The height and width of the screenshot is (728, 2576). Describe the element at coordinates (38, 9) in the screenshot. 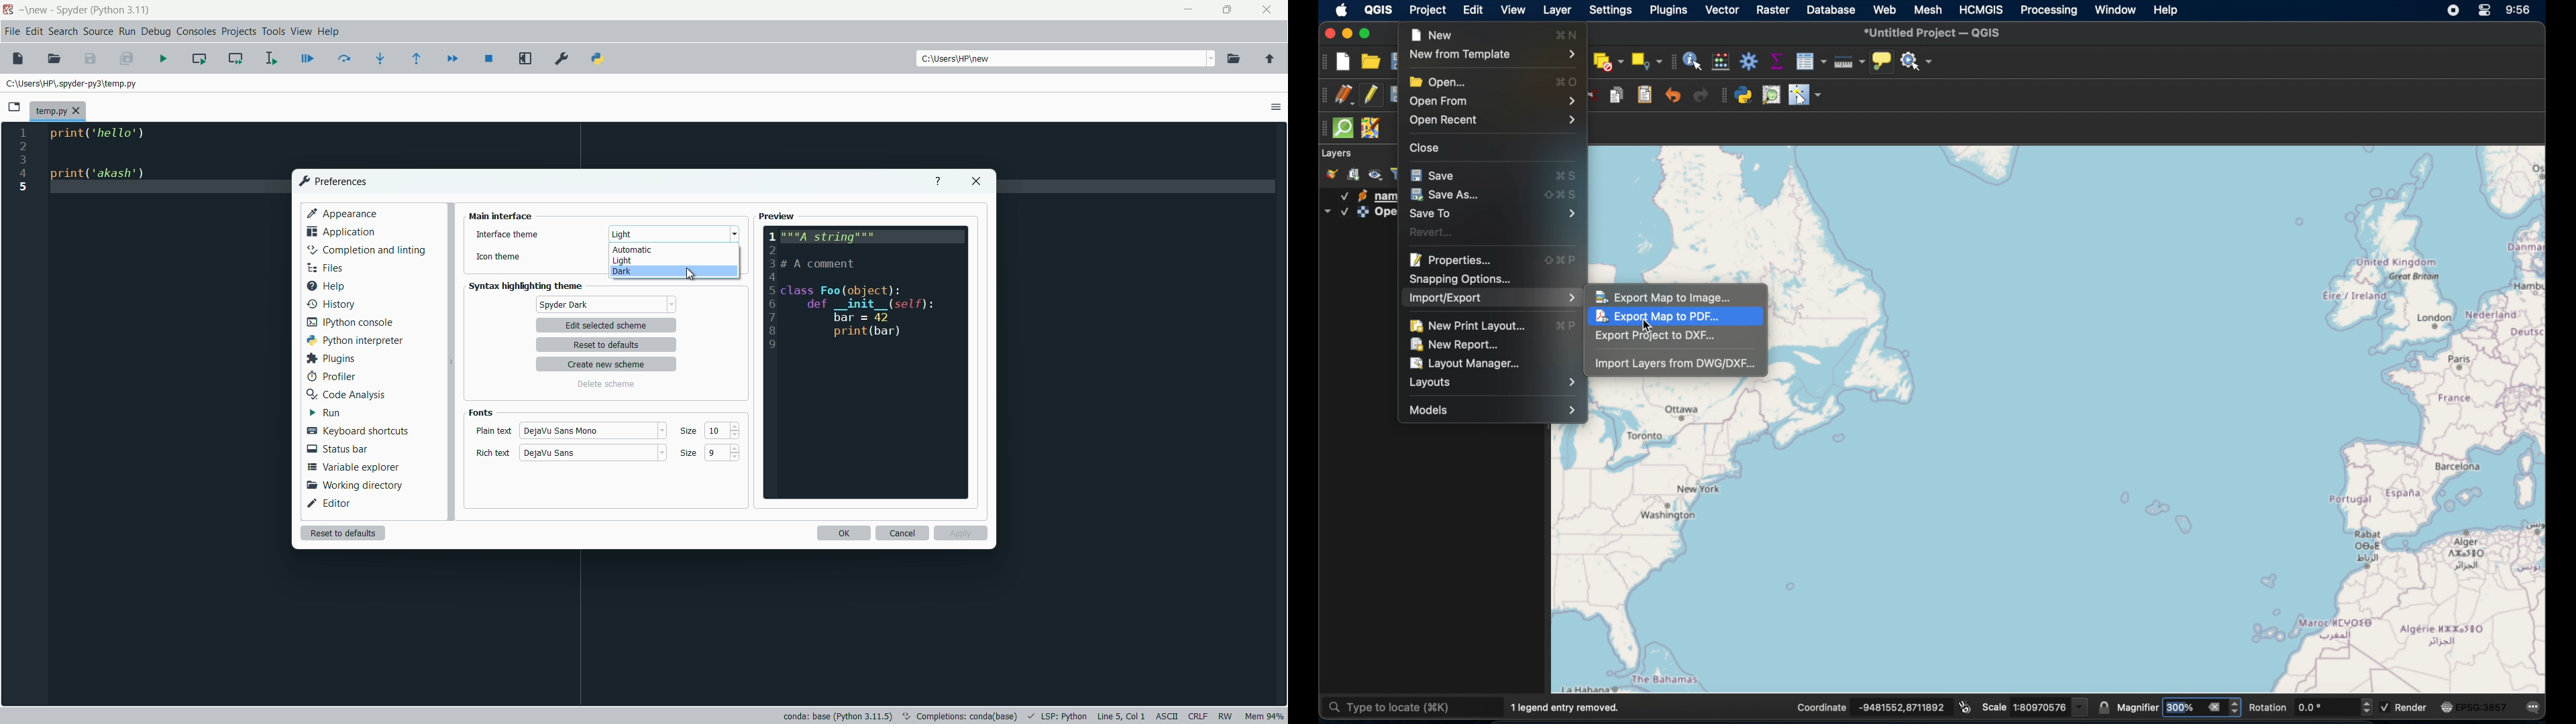

I see `new` at that location.